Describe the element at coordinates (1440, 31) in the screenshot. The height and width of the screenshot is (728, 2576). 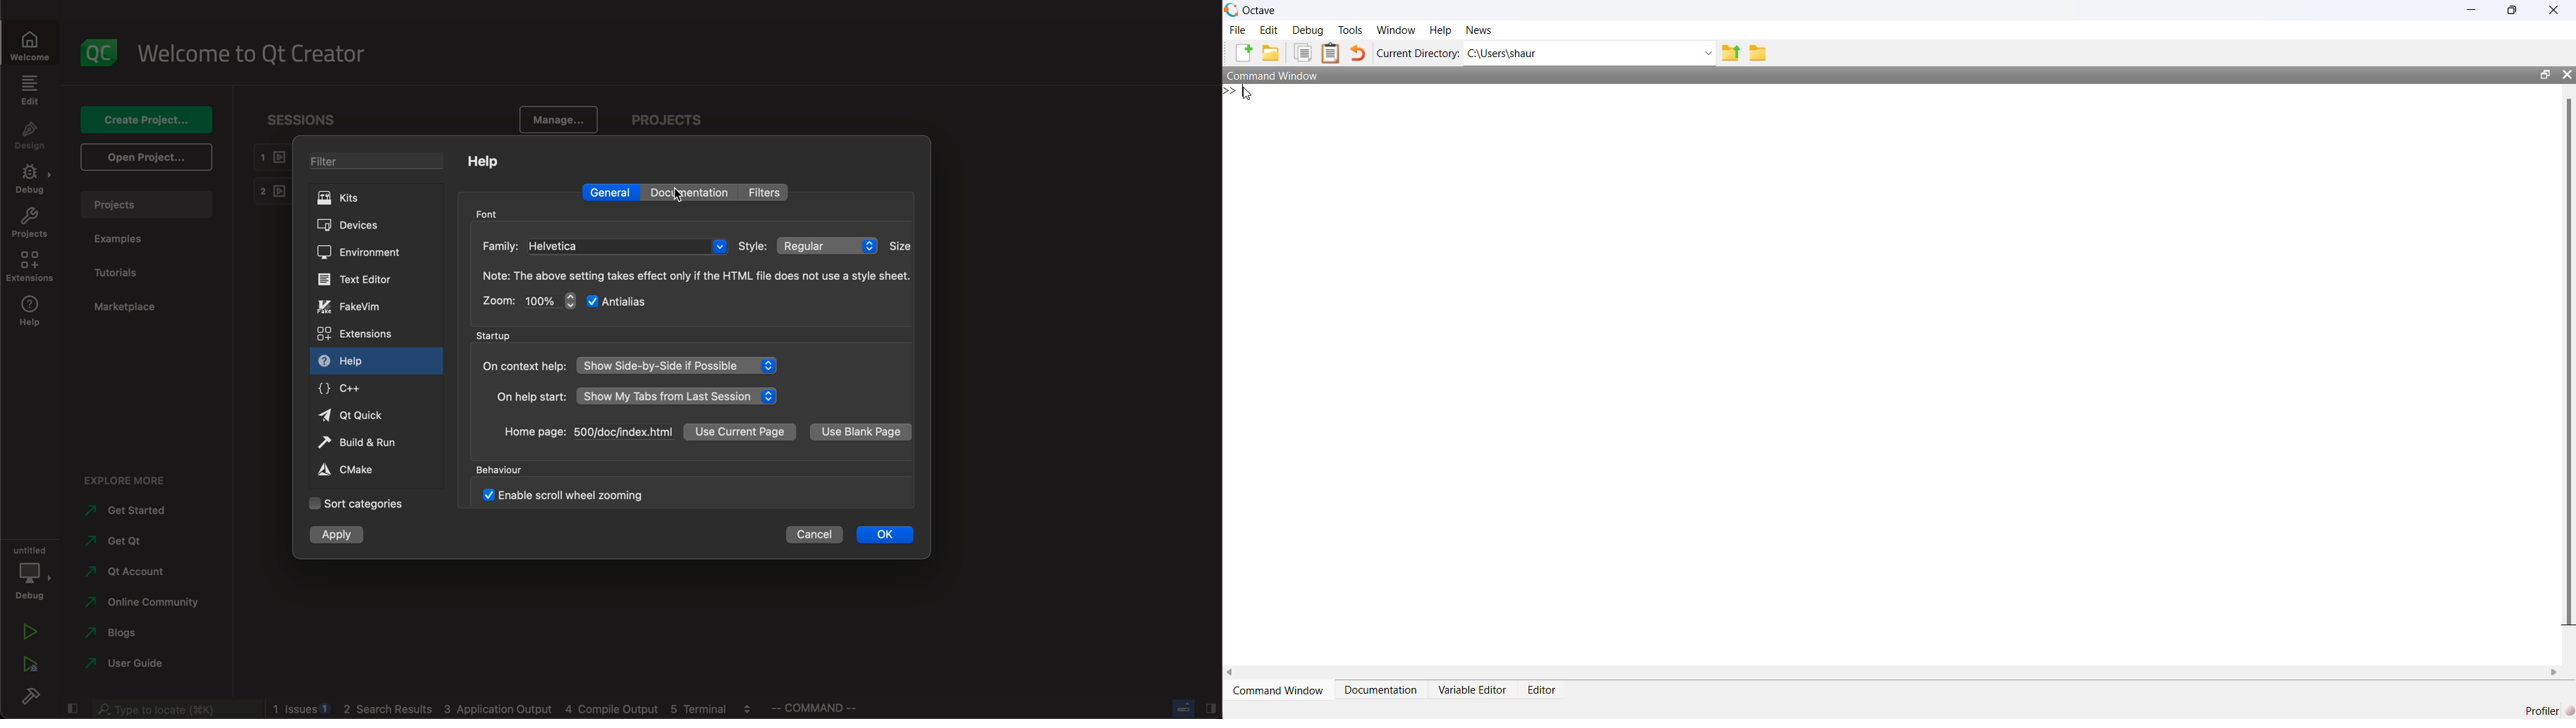
I see `help` at that location.